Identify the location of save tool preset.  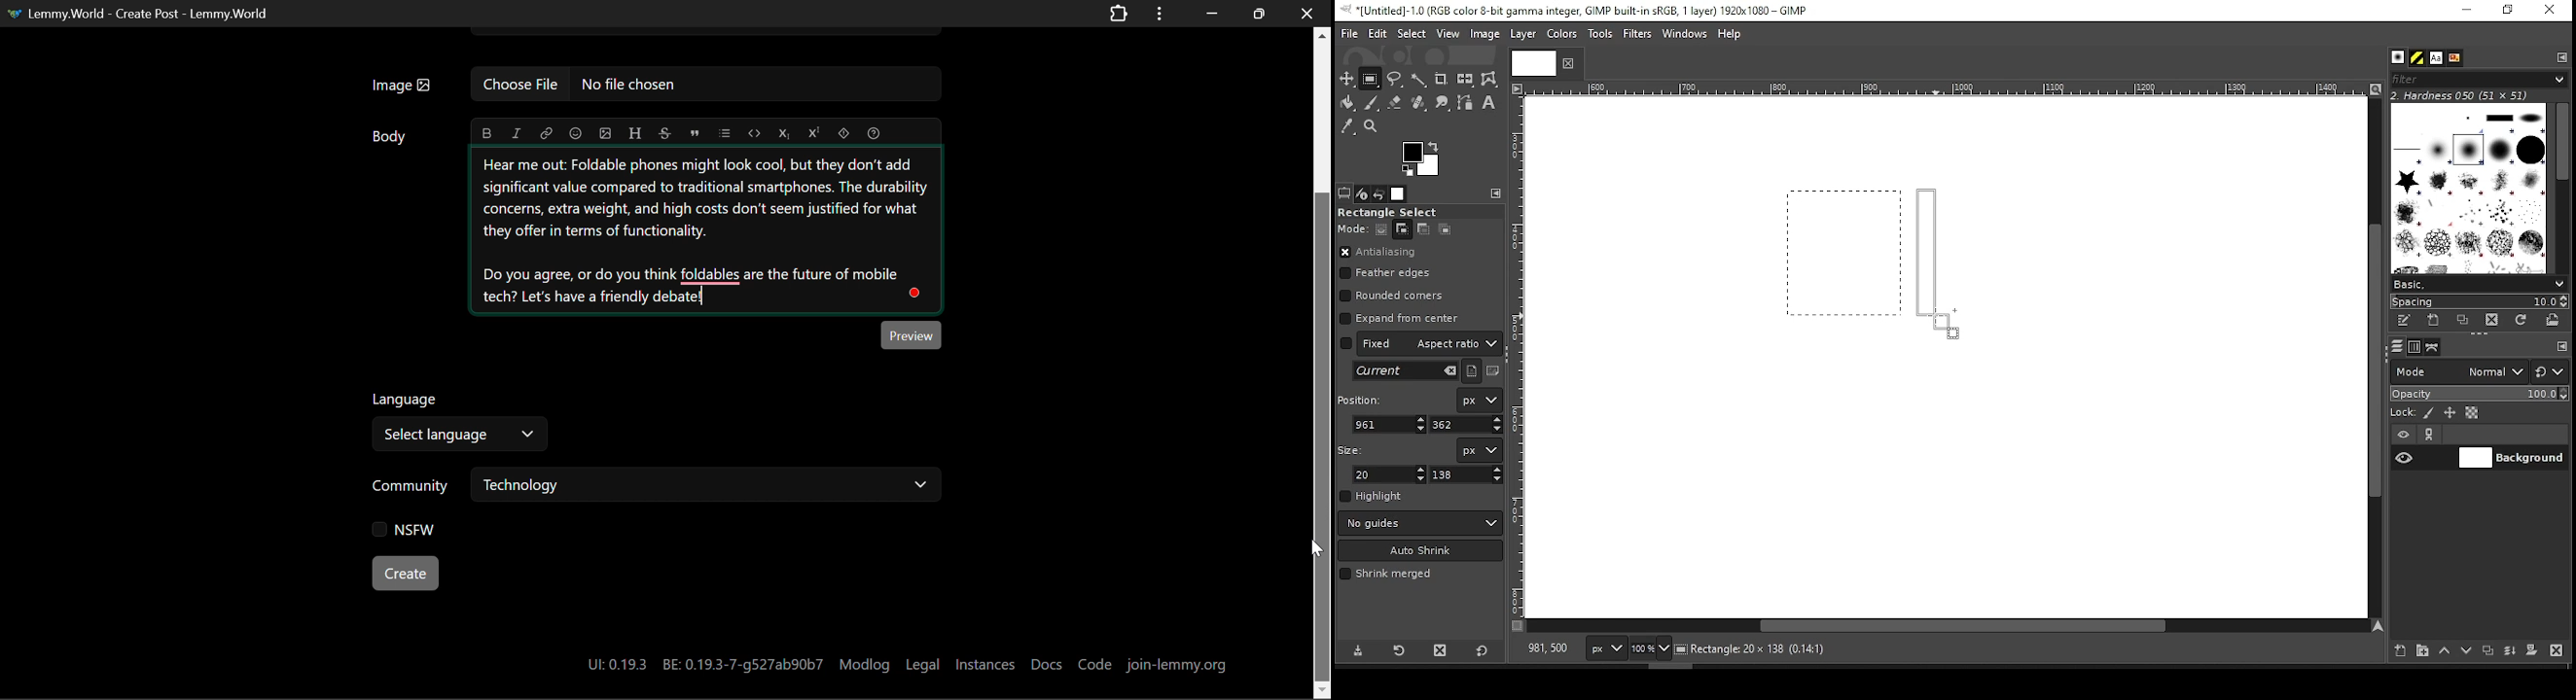
(1360, 649).